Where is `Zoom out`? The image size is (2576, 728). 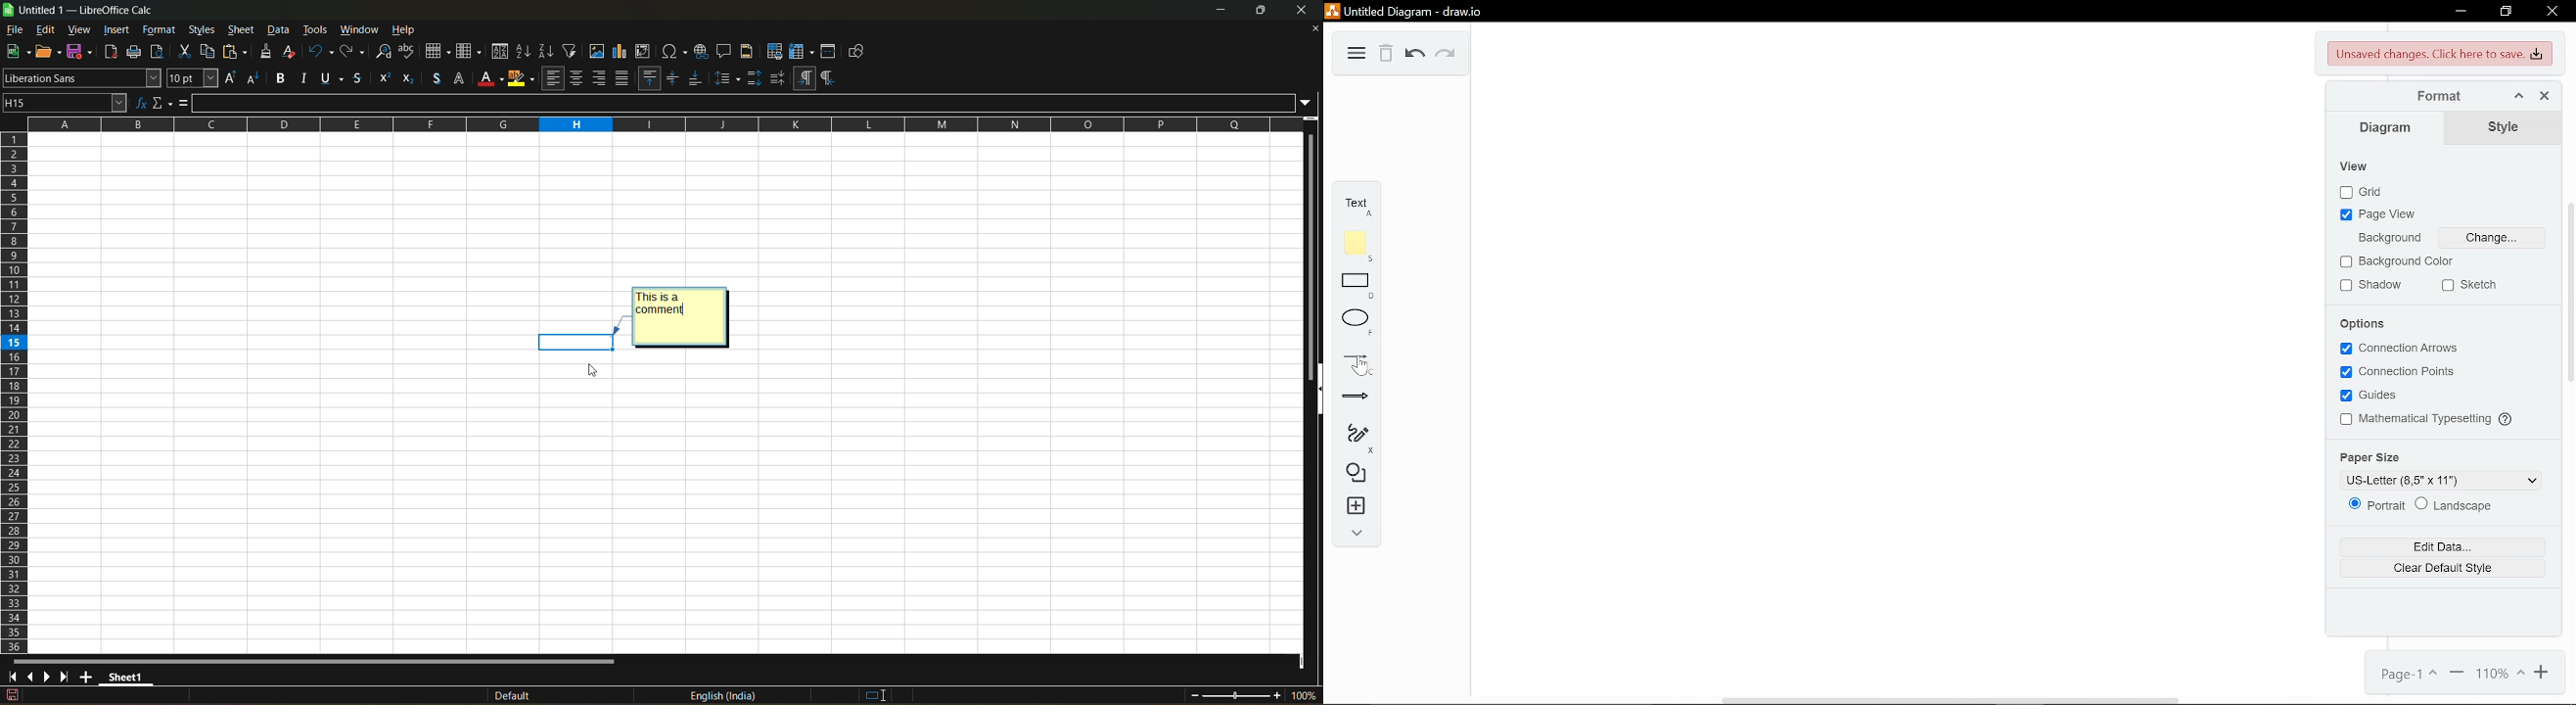 Zoom out is located at coordinates (2460, 674).